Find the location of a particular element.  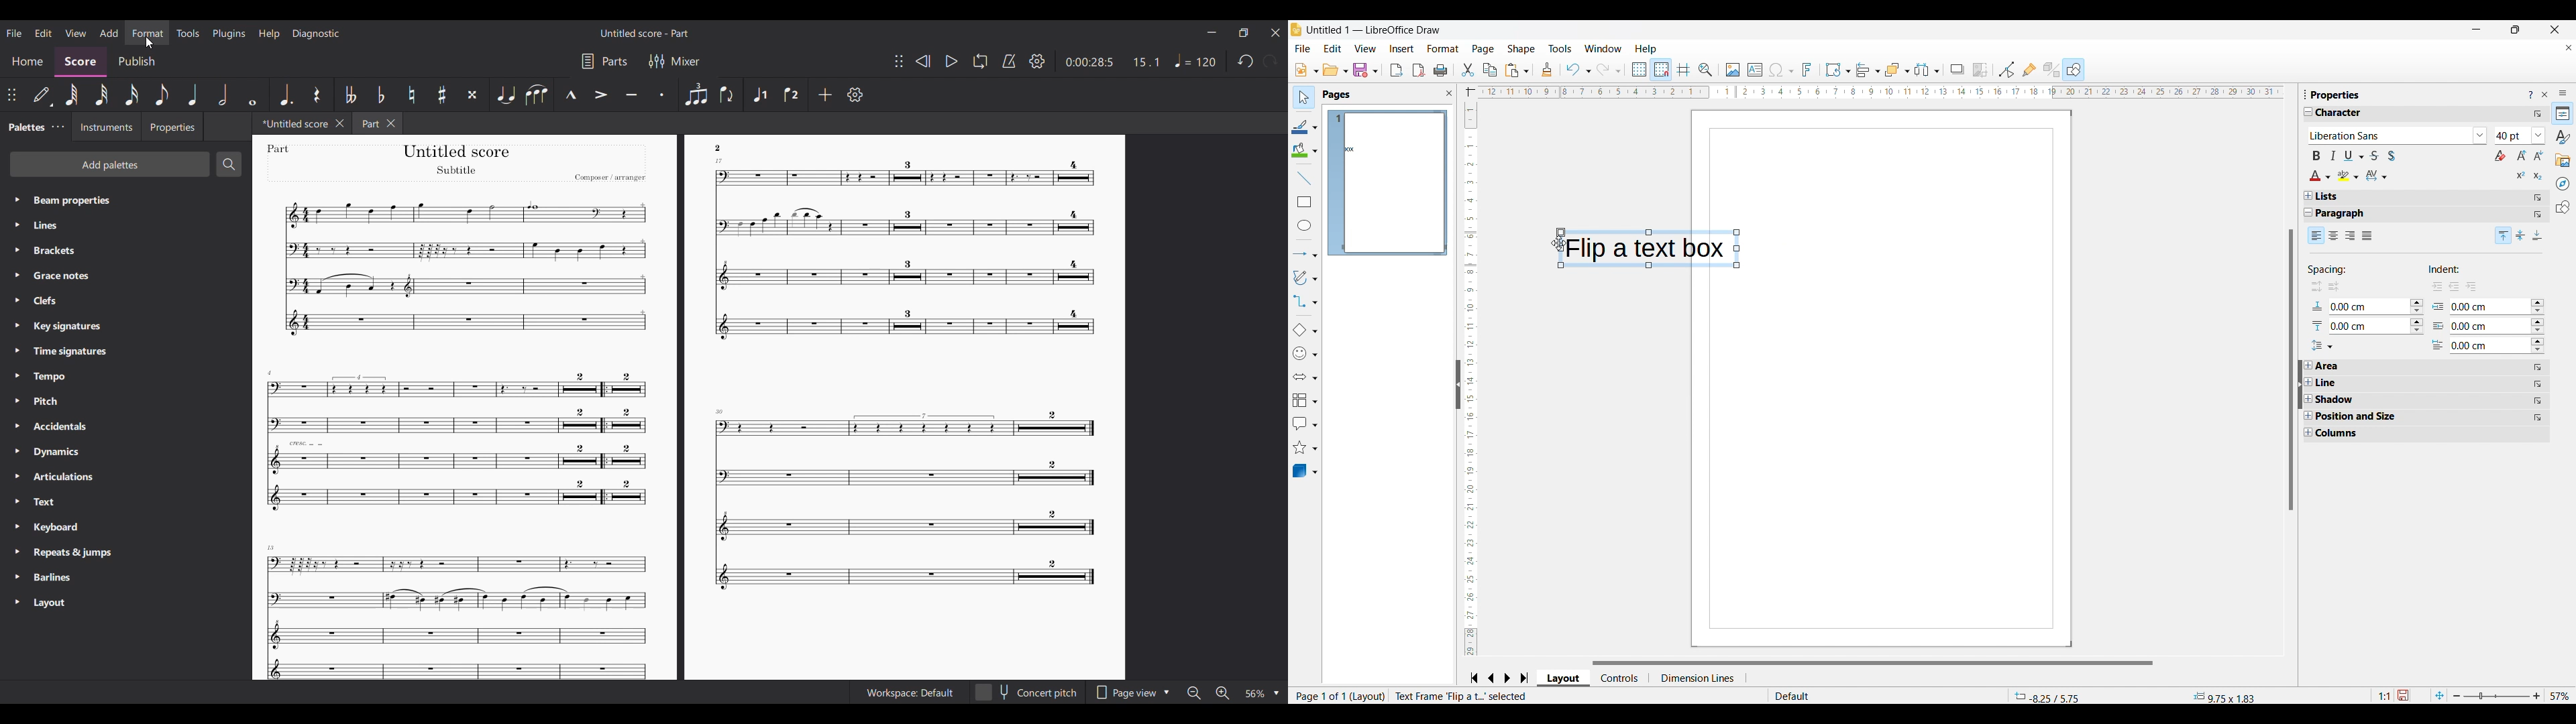

Copy is located at coordinates (1490, 70).